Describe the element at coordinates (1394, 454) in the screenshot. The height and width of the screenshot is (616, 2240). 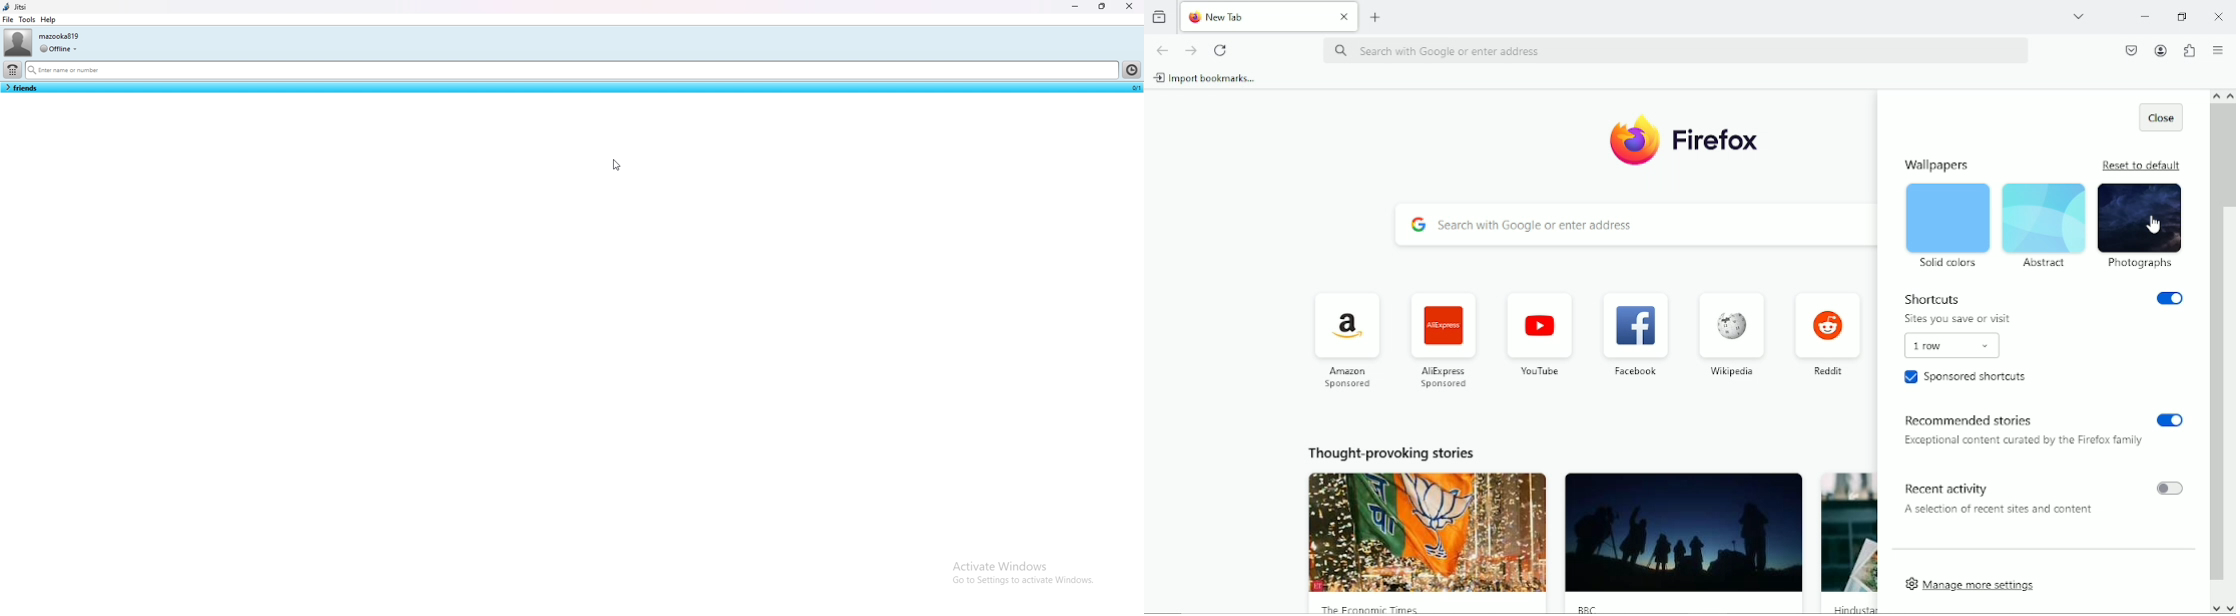
I see `Thought provoking stories` at that location.